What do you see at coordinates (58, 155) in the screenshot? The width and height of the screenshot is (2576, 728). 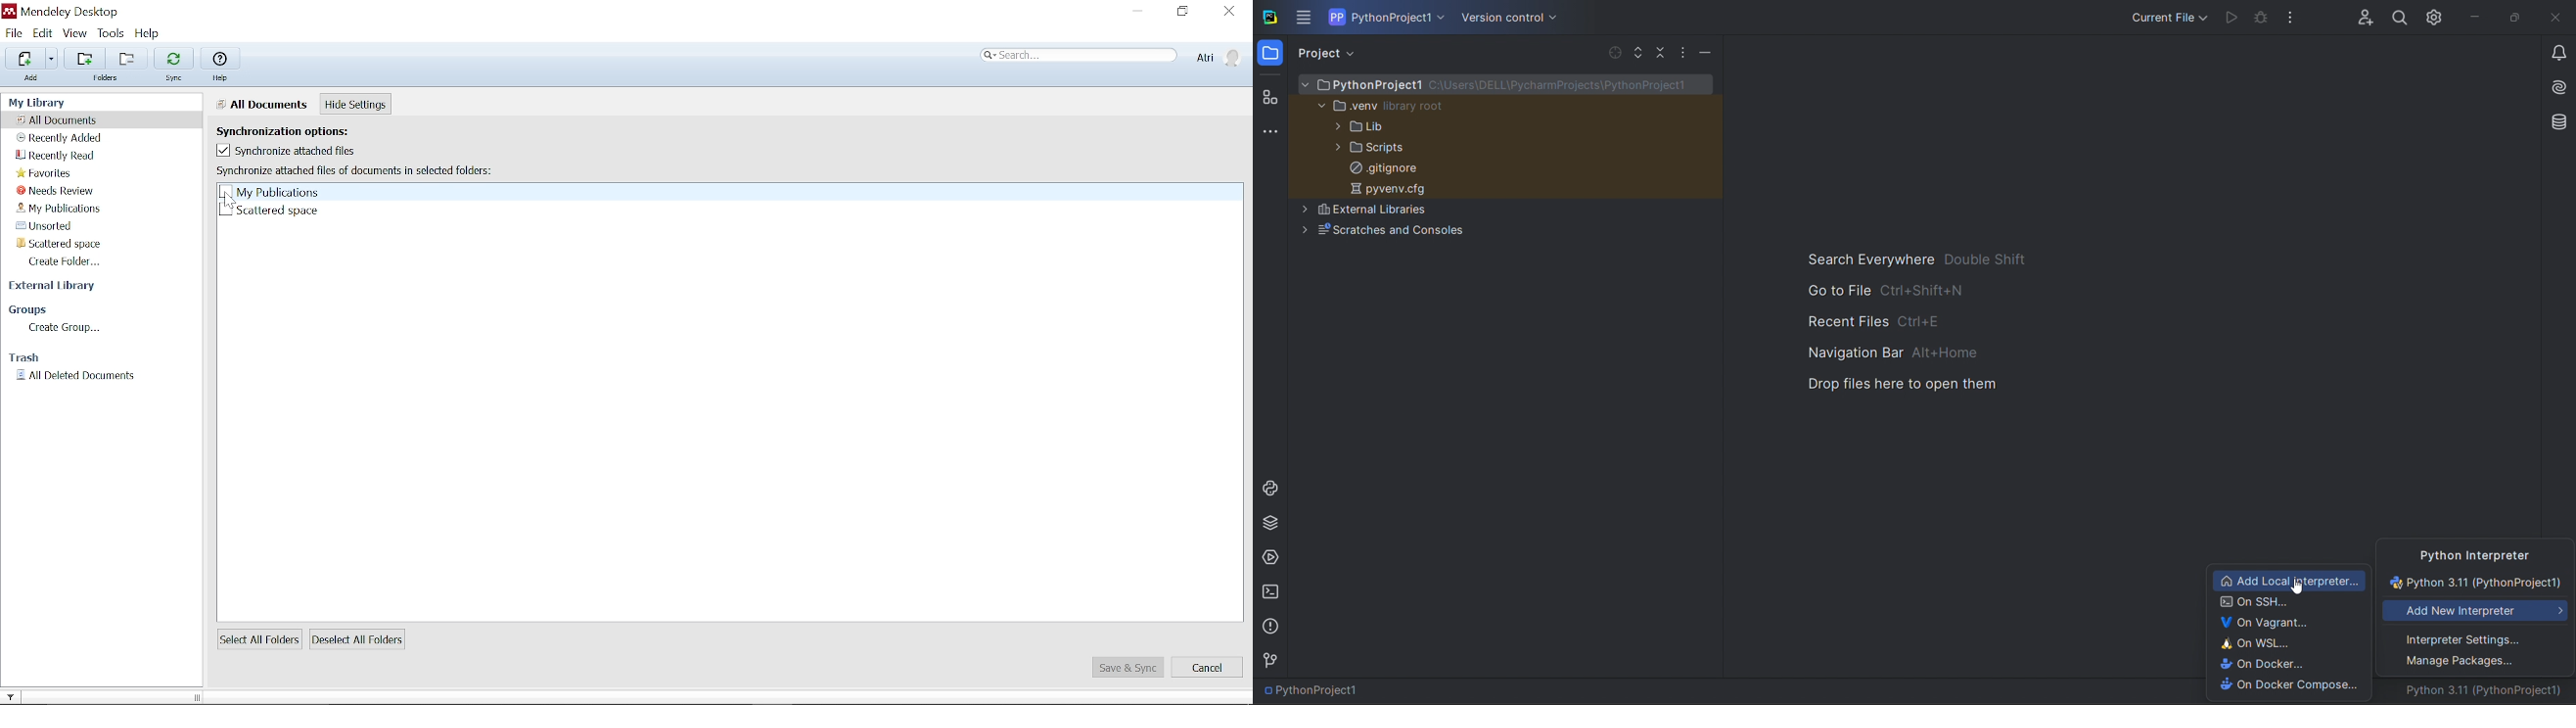 I see `Recently read` at bounding box center [58, 155].